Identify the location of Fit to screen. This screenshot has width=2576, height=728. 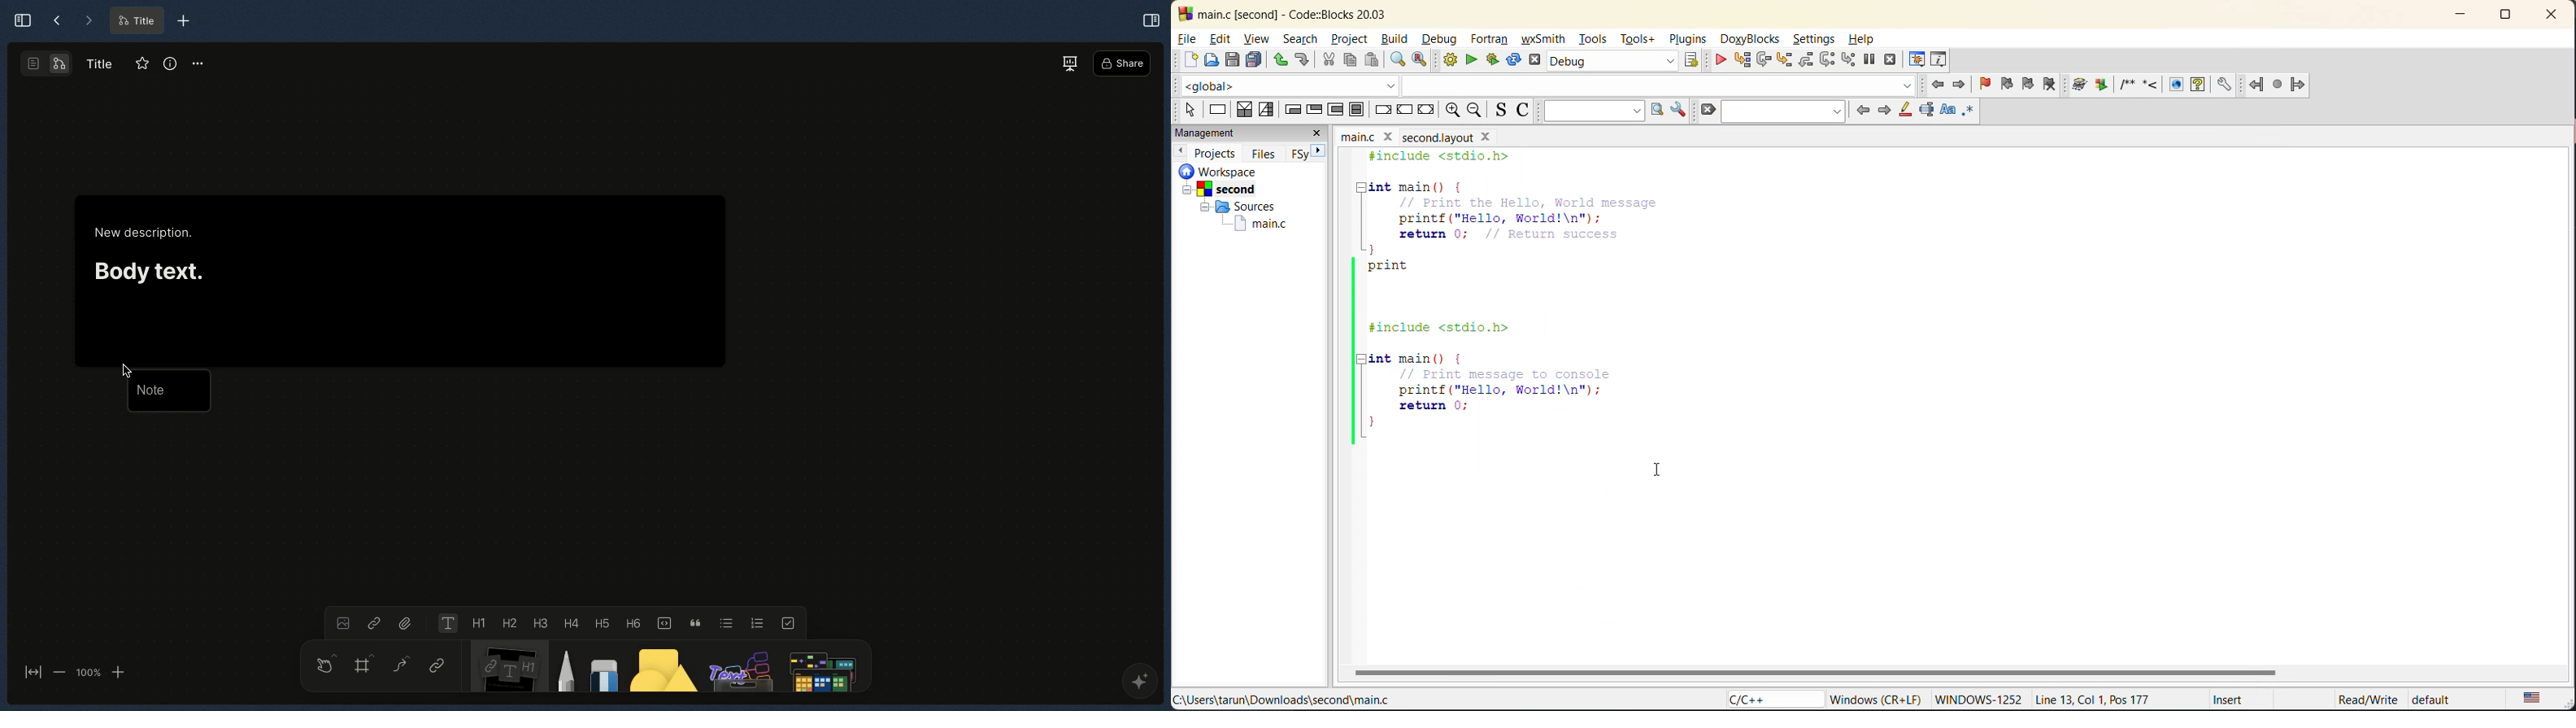
(31, 674).